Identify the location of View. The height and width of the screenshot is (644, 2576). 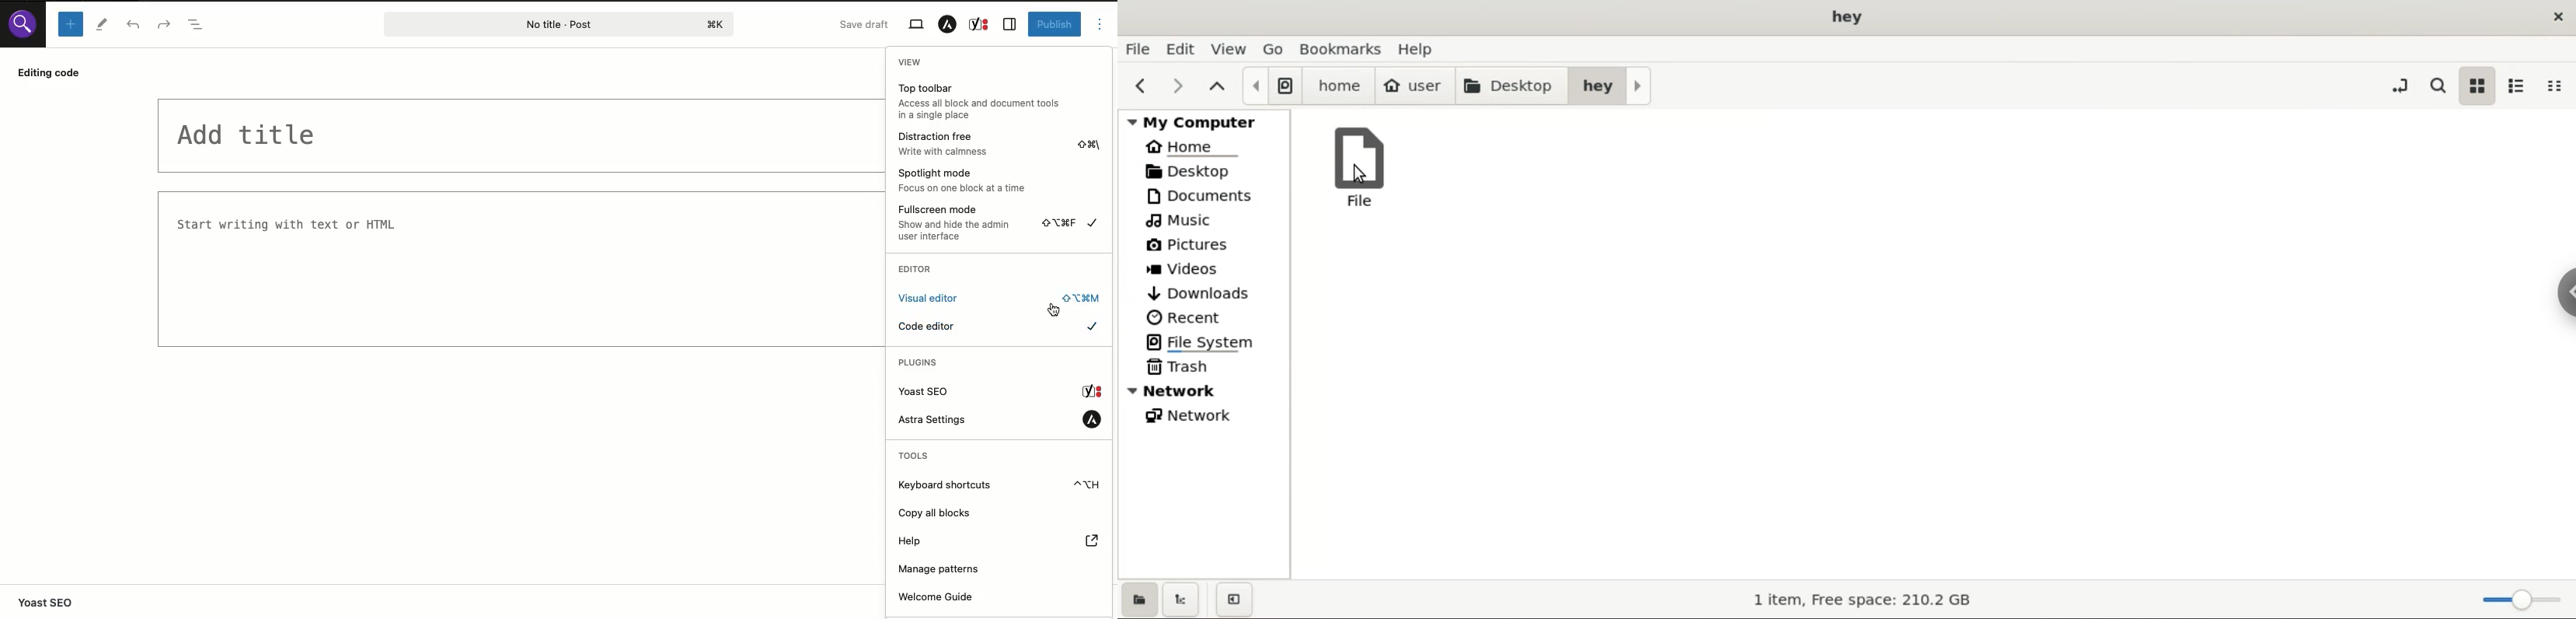
(912, 61).